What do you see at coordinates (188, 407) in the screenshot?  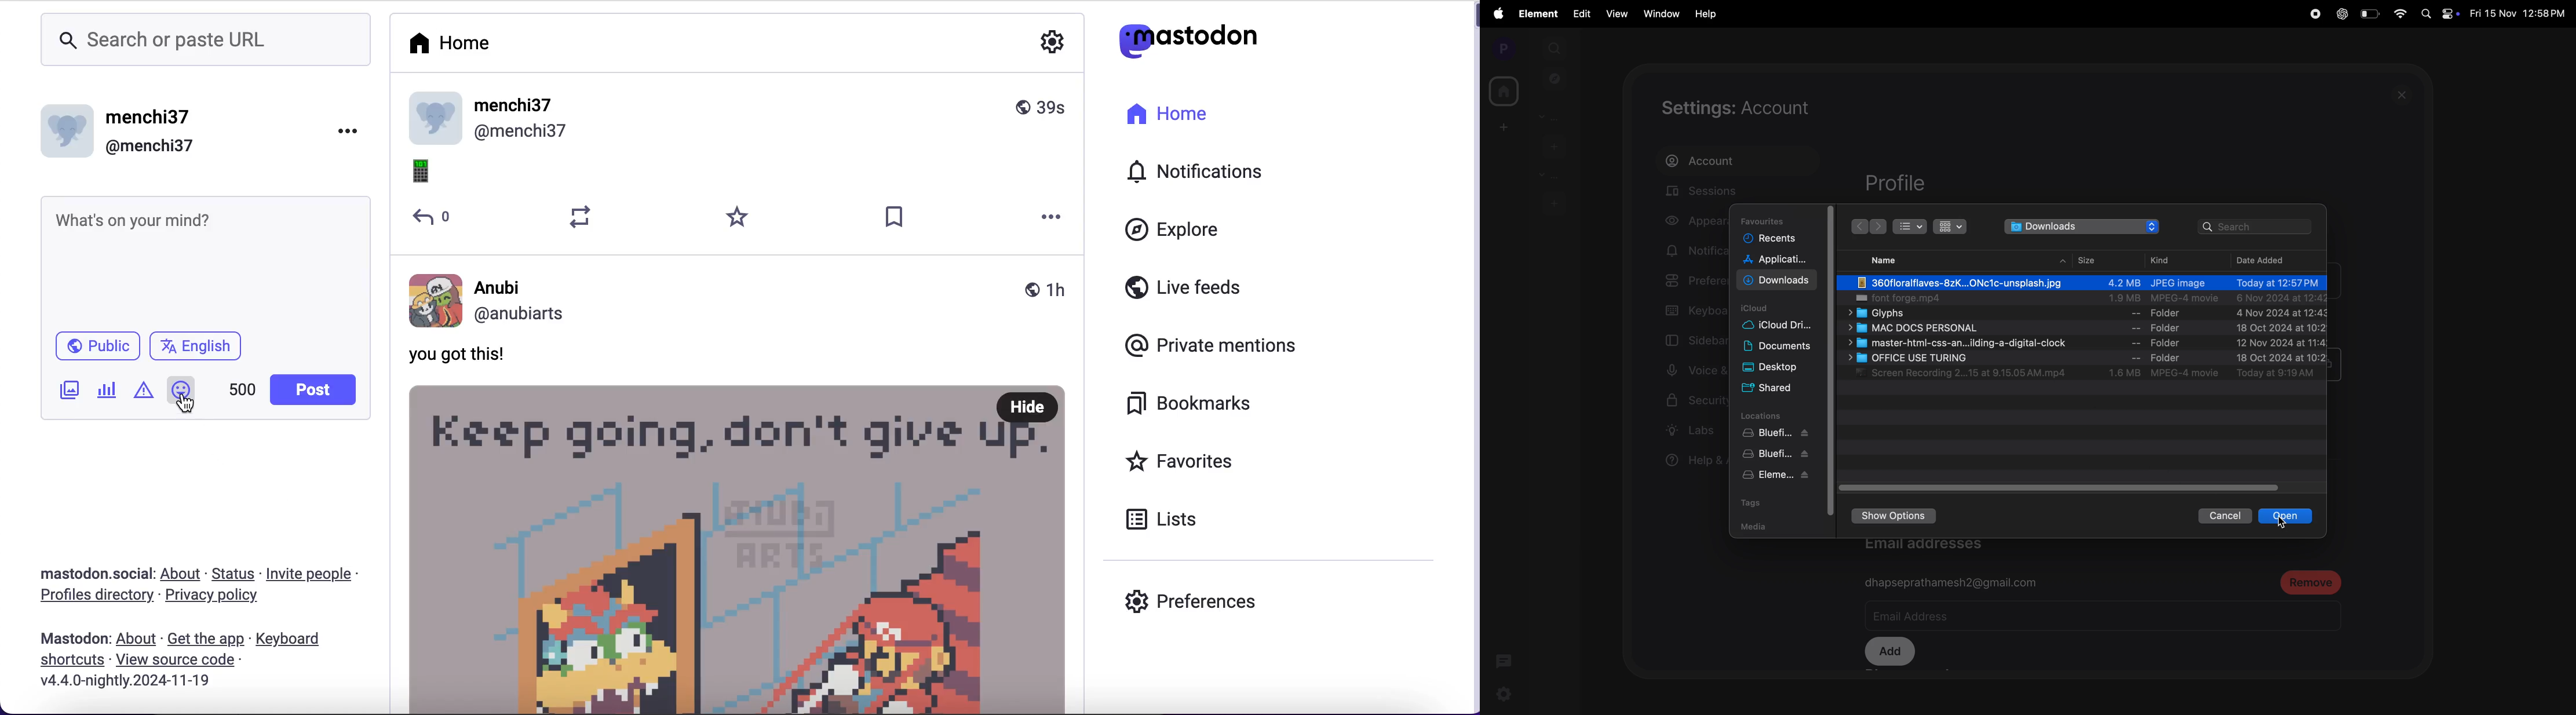 I see `cursor` at bounding box center [188, 407].